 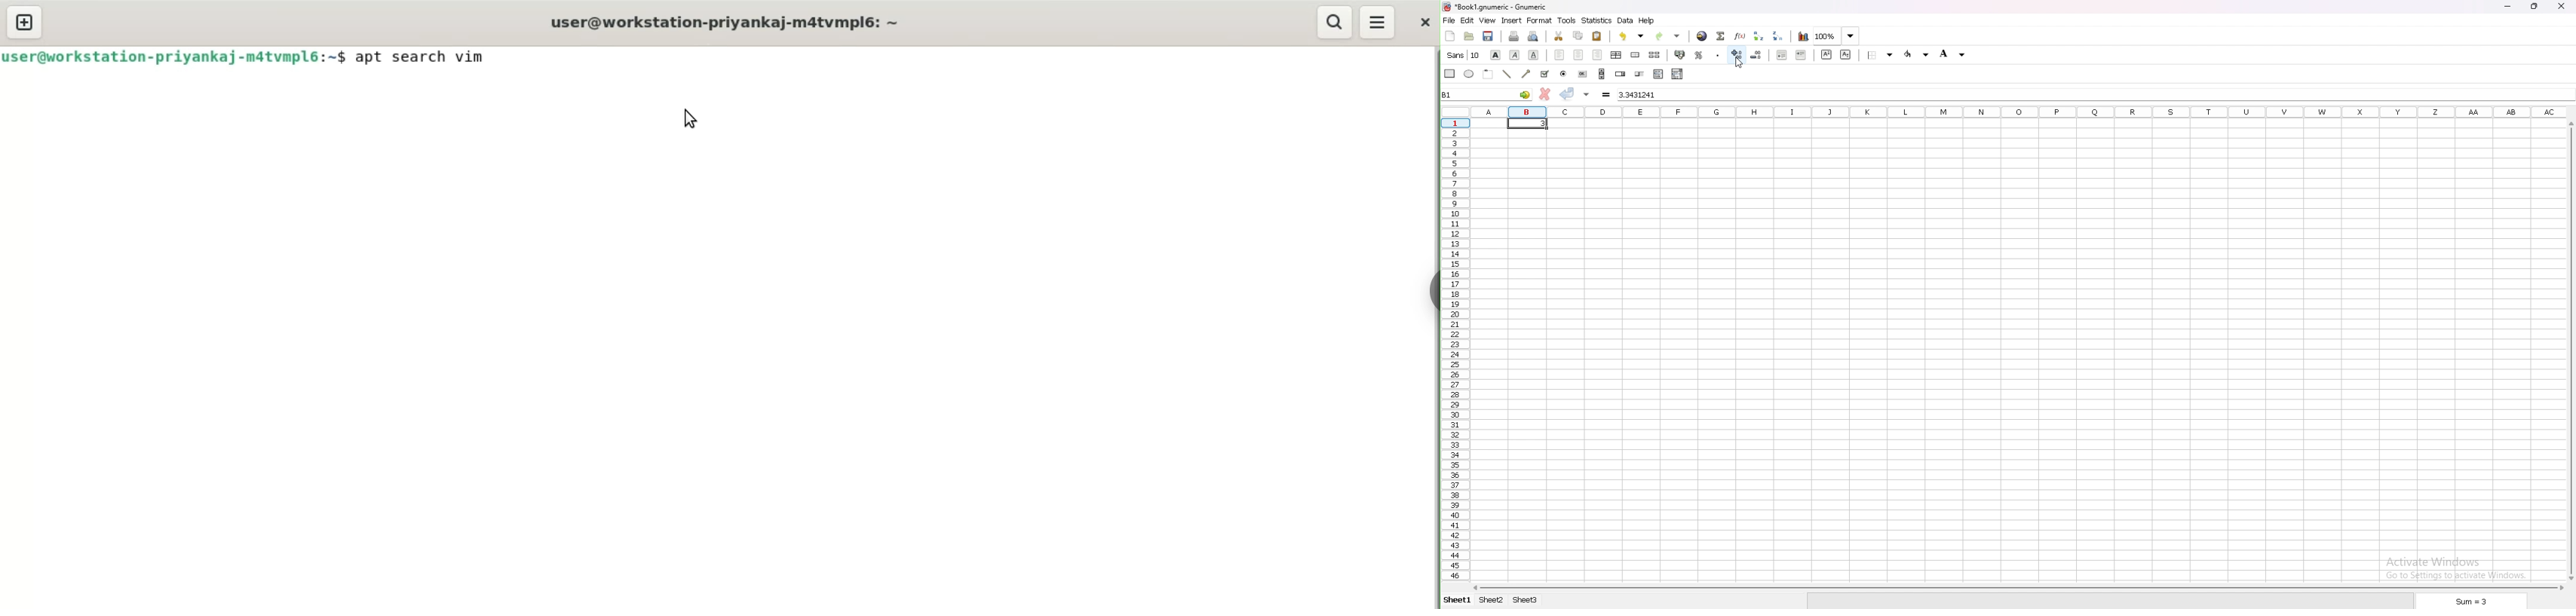 What do you see at coordinates (1579, 54) in the screenshot?
I see `center` at bounding box center [1579, 54].